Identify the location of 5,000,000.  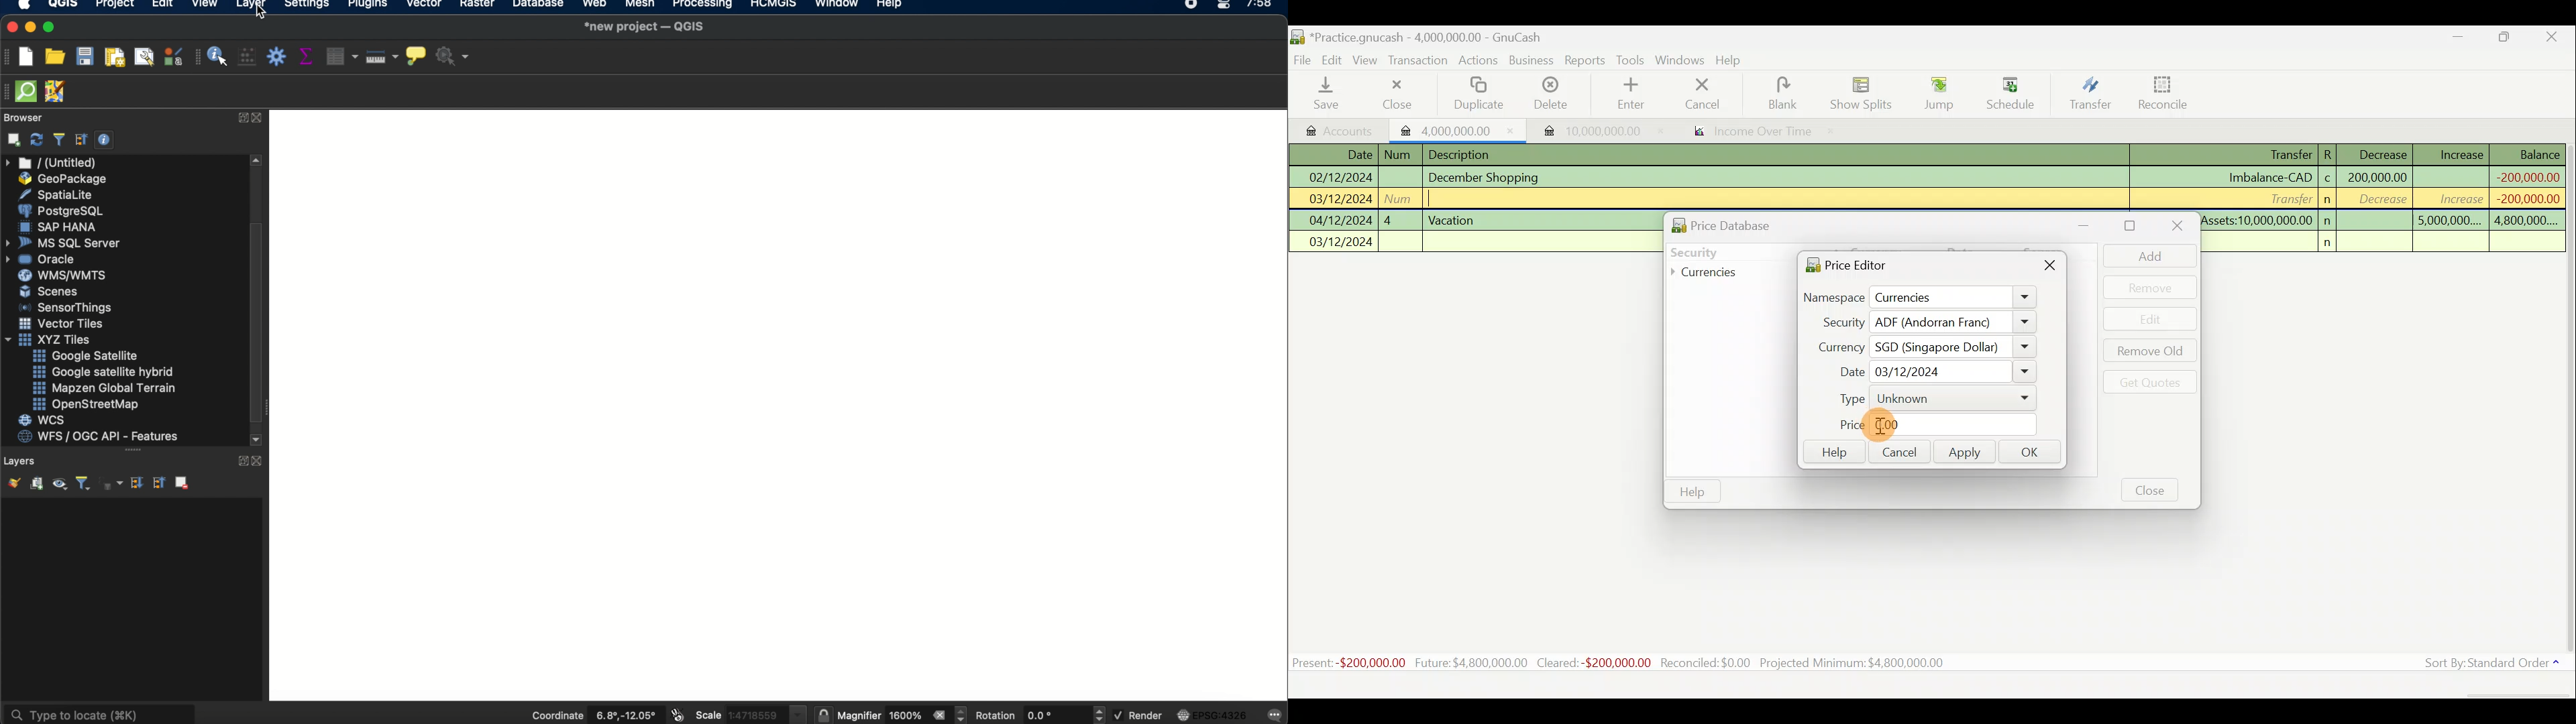
(2449, 223).